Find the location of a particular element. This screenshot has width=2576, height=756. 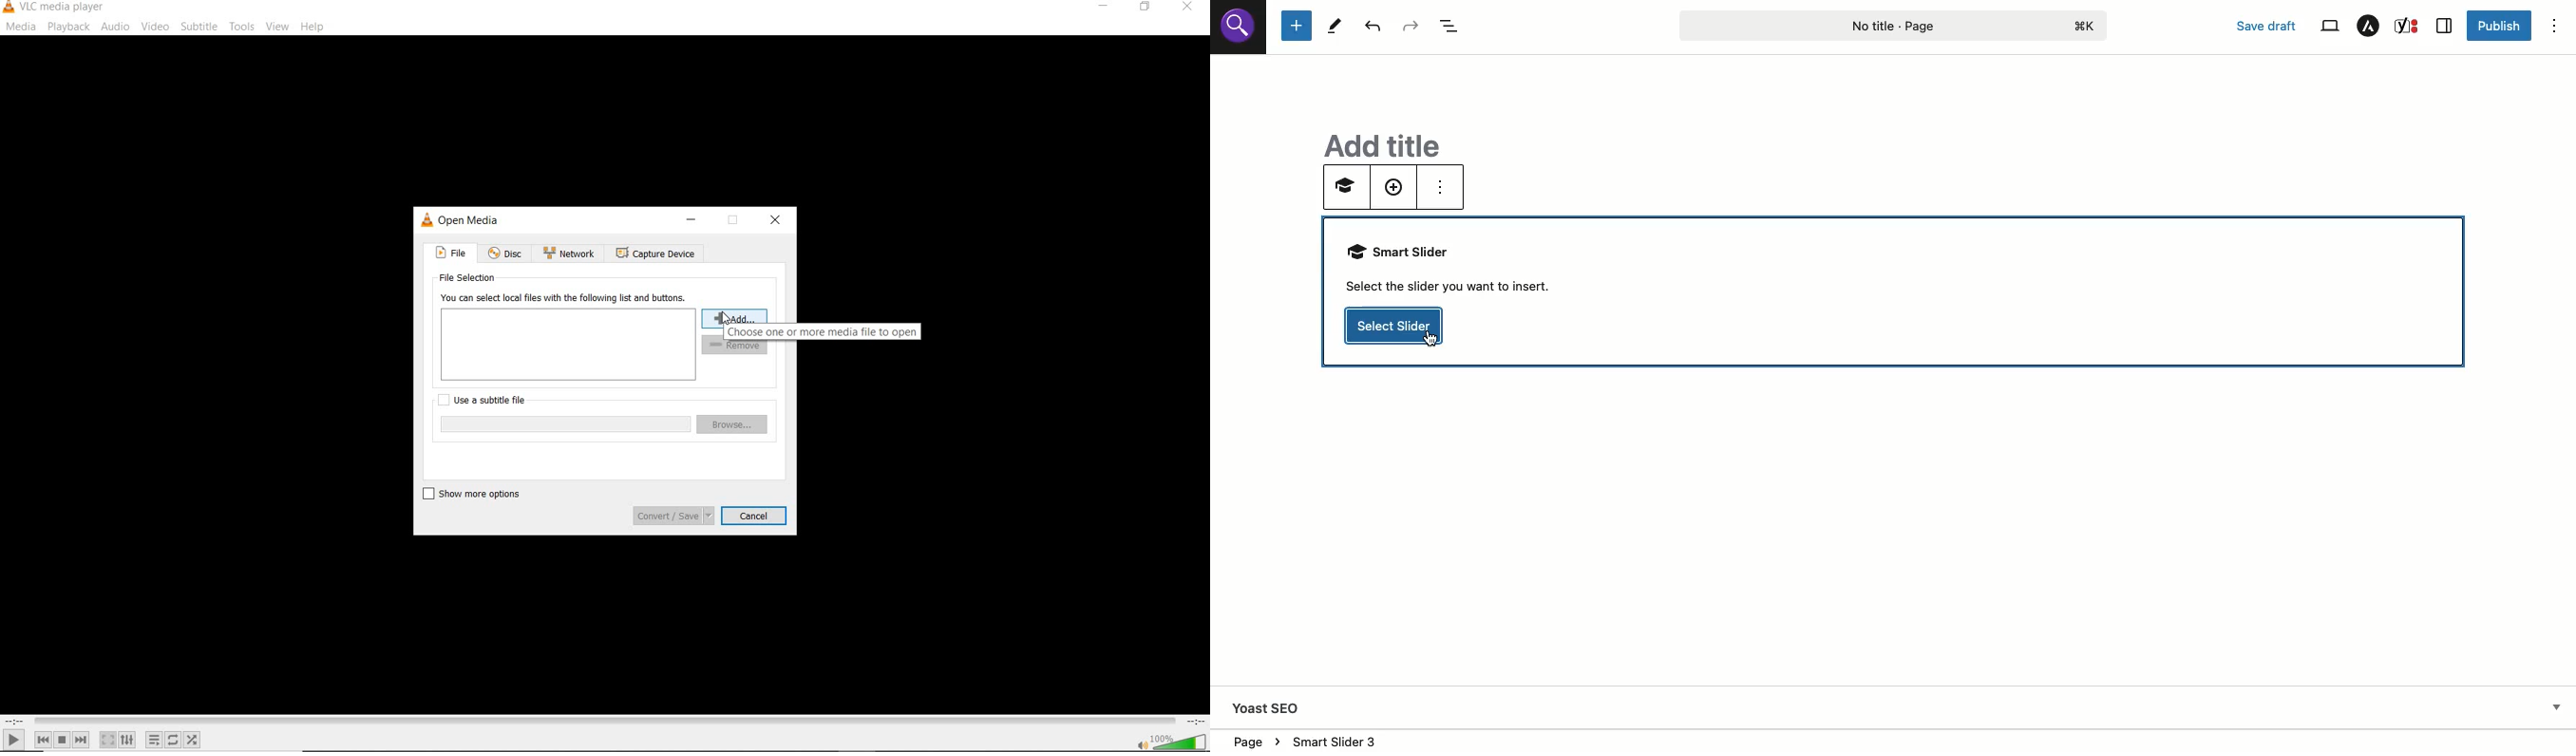

subtitle is located at coordinates (199, 27).